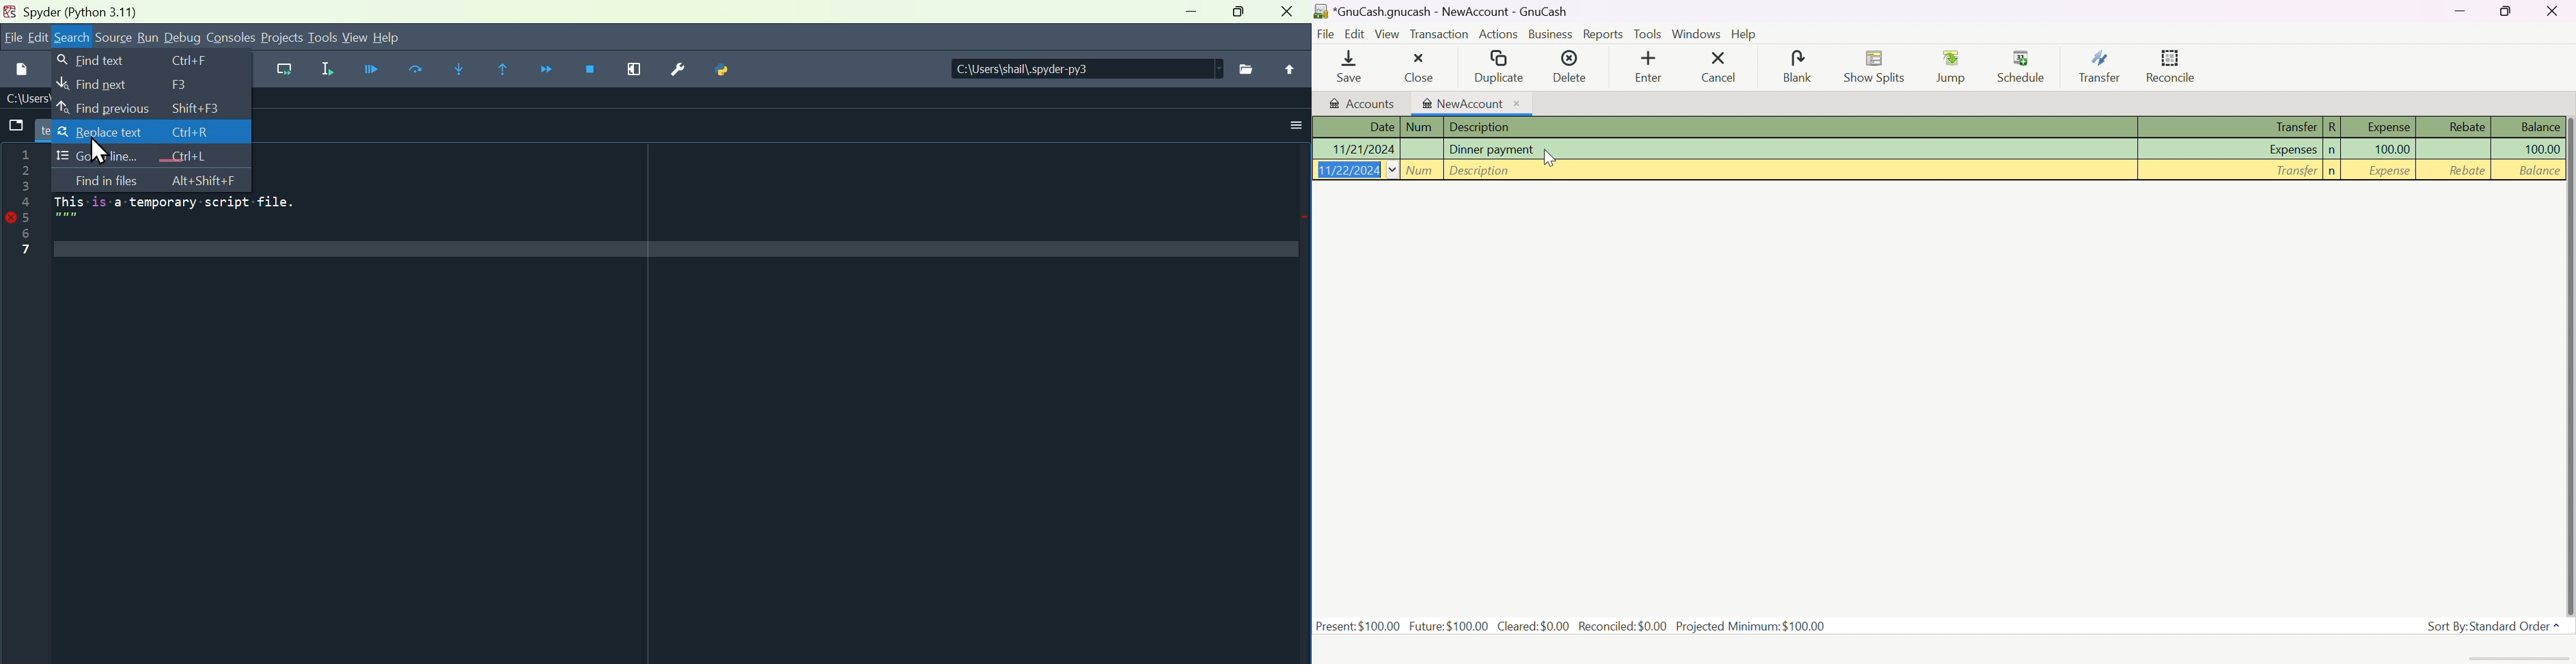 The width and height of the screenshot is (2576, 672). Describe the element at coordinates (2335, 171) in the screenshot. I see `n` at that location.